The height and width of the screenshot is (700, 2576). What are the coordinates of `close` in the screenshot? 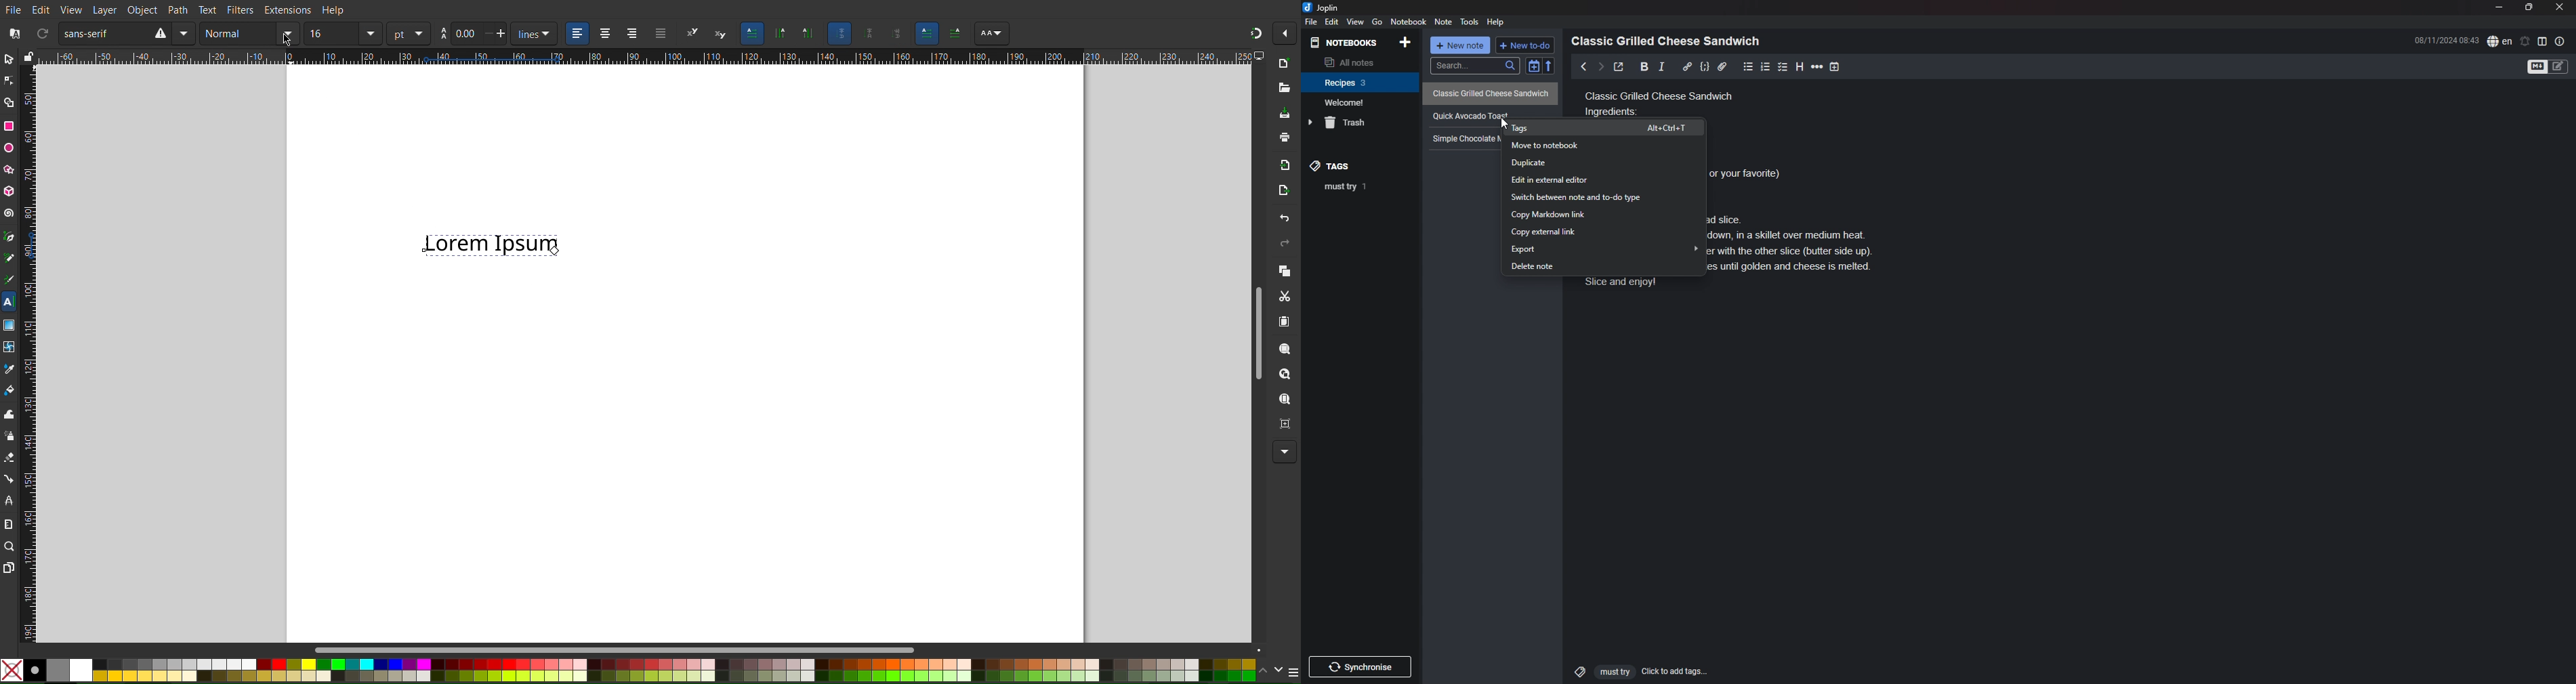 It's located at (2561, 7).